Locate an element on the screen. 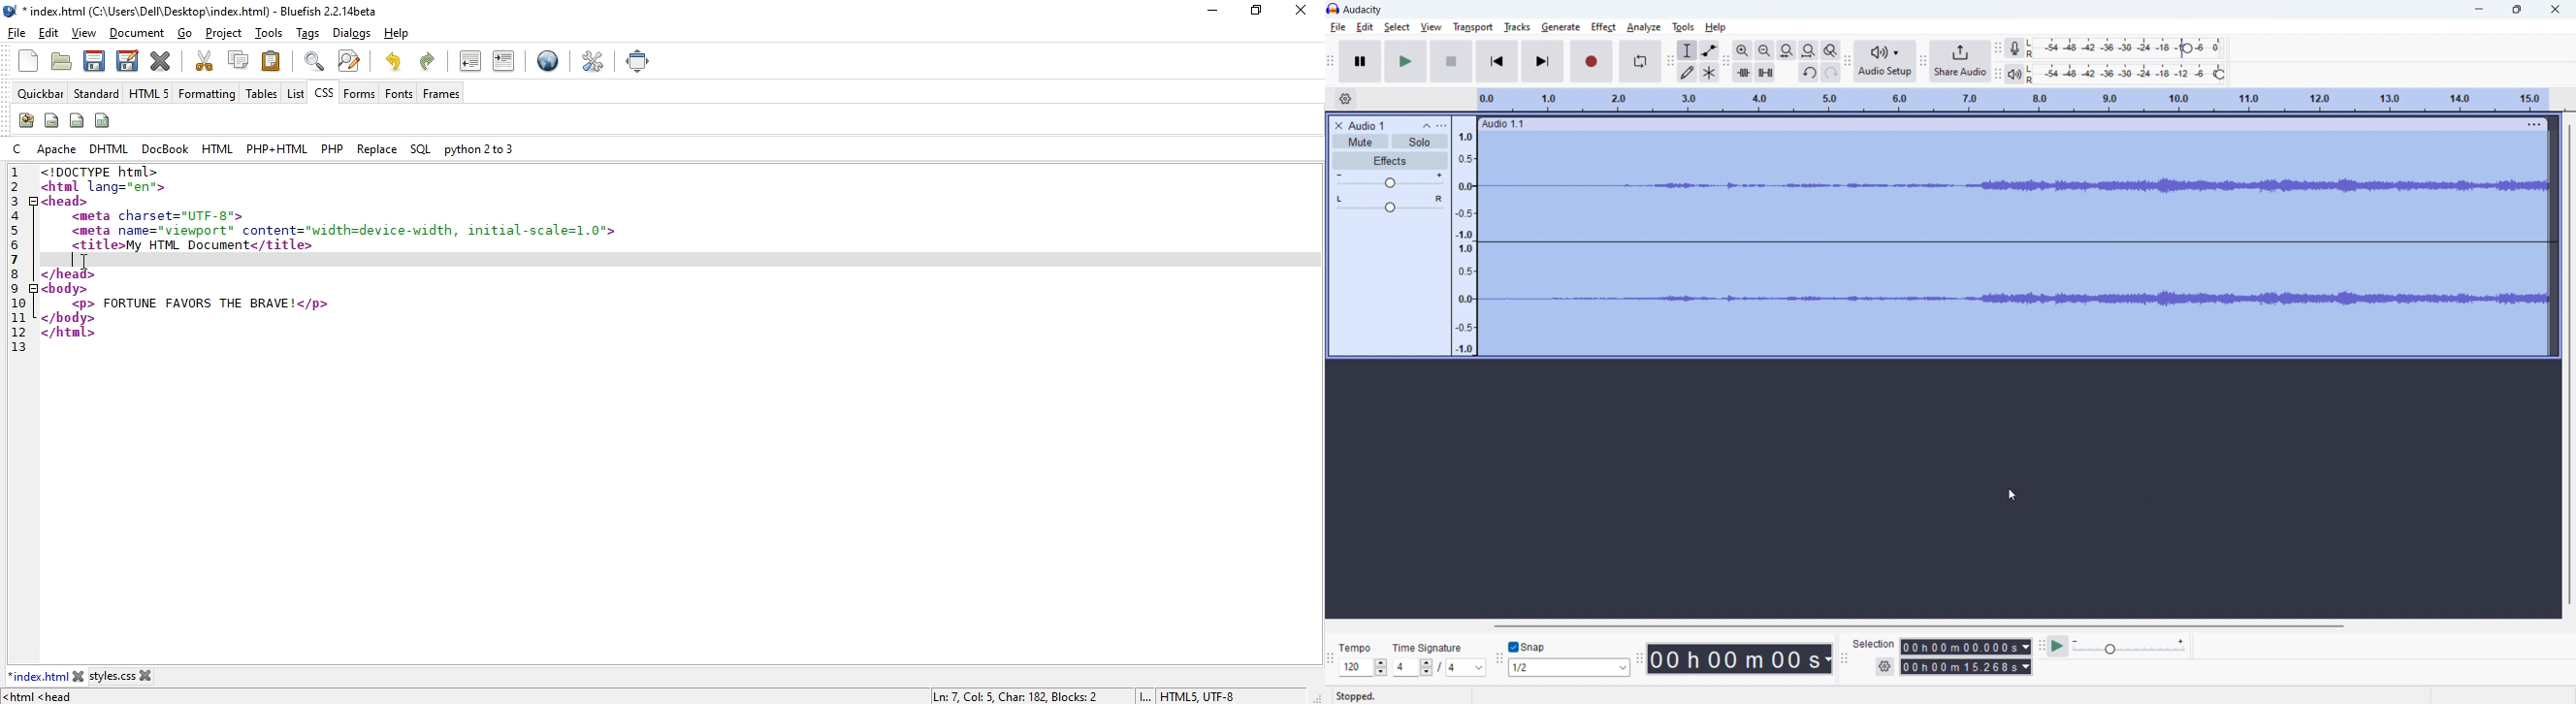 Image resolution: width=2576 pixels, height=728 pixels. document is located at coordinates (137, 34).